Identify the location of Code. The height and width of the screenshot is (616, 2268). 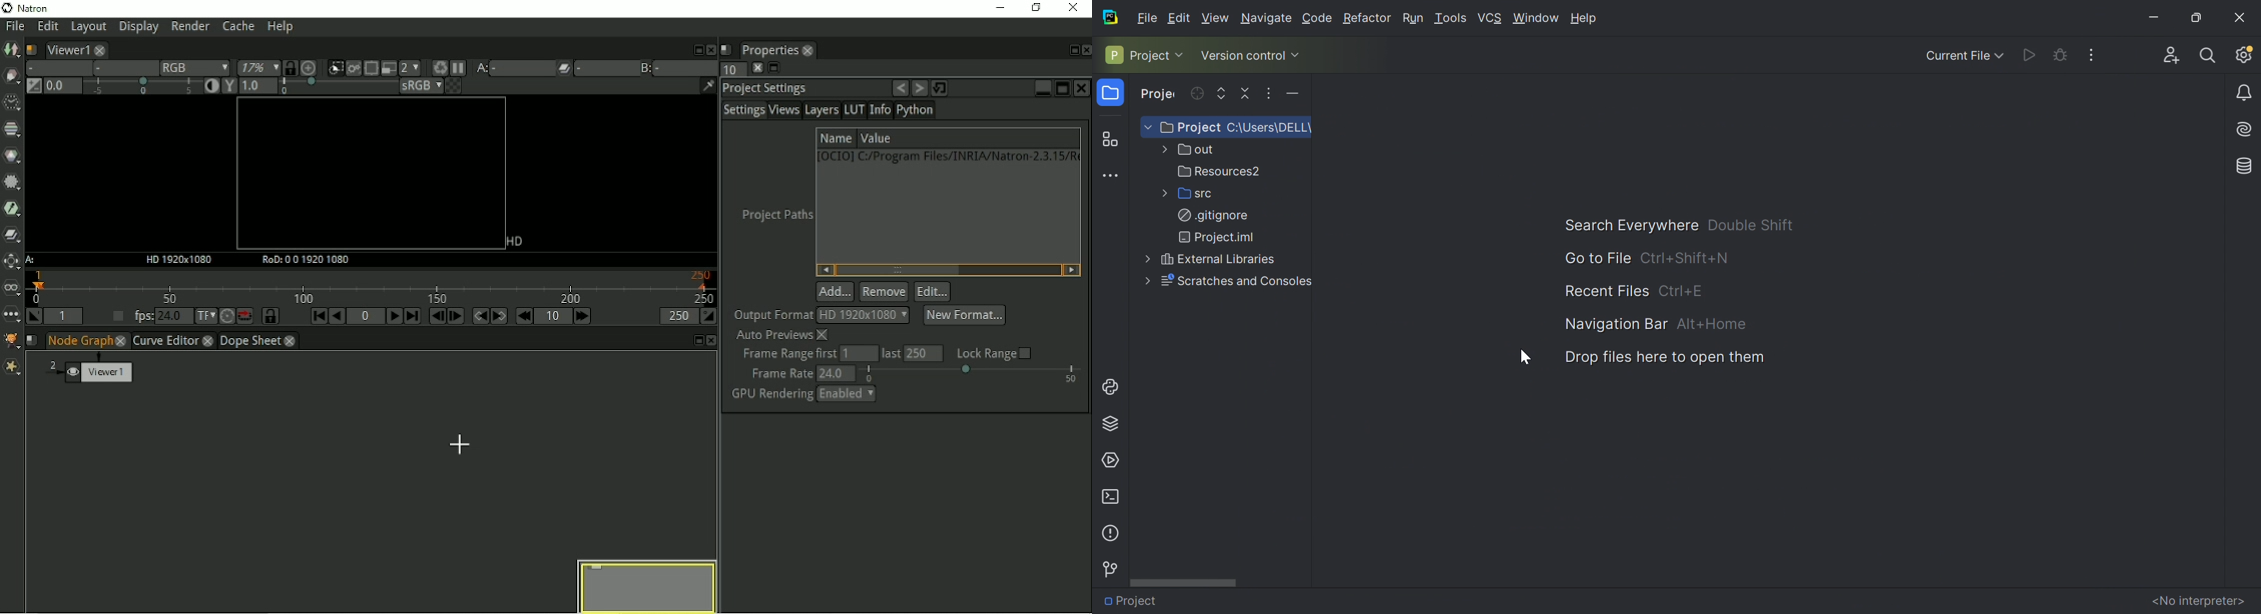
(1316, 18).